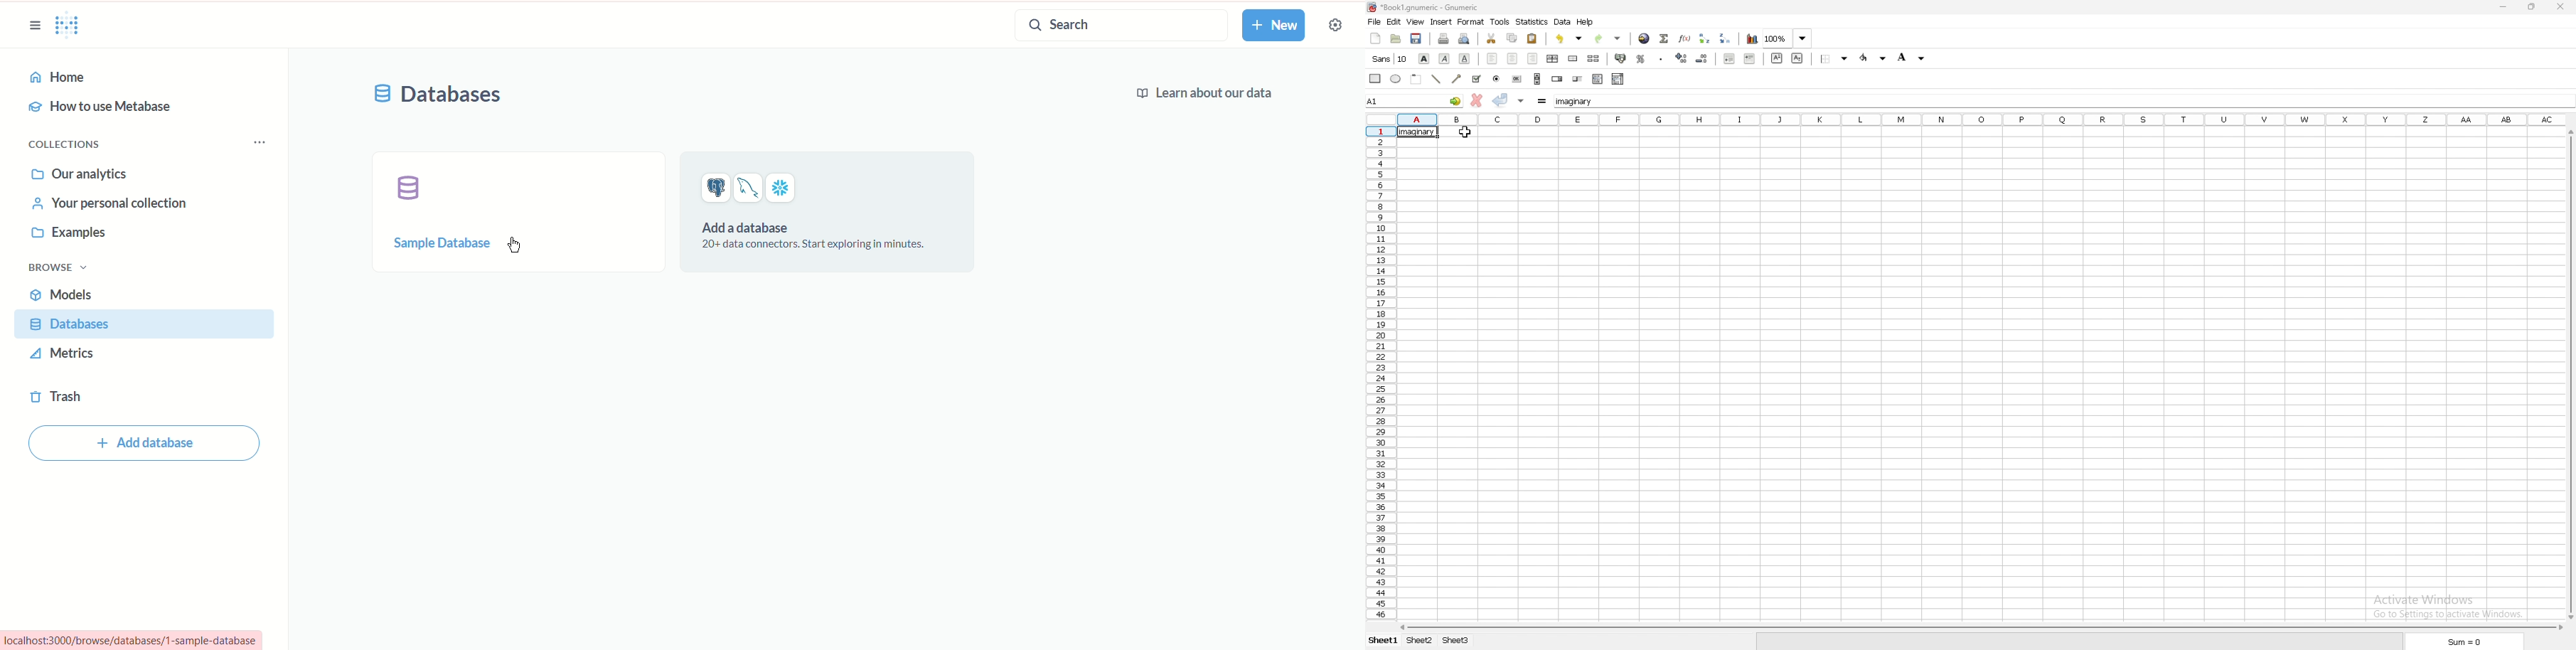  Describe the element at coordinates (1444, 38) in the screenshot. I see `print` at that location.